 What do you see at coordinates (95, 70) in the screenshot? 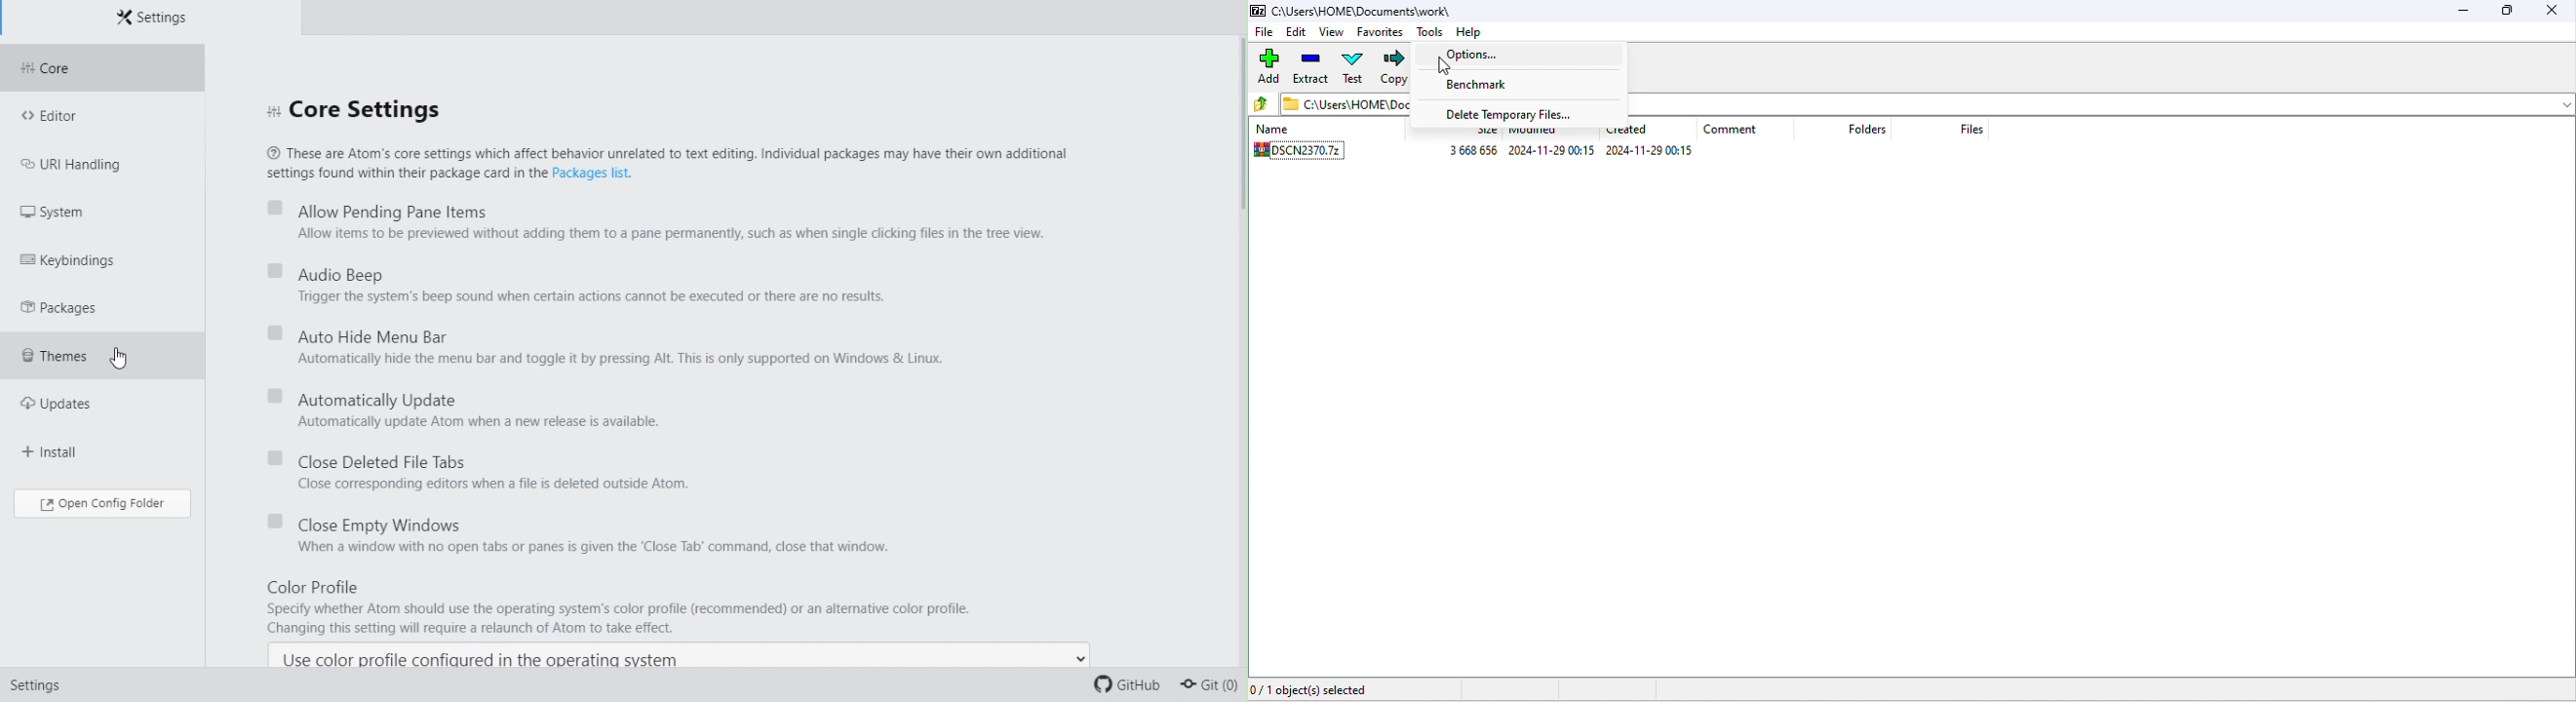
I see `Core` at bounding box center [95, 70].